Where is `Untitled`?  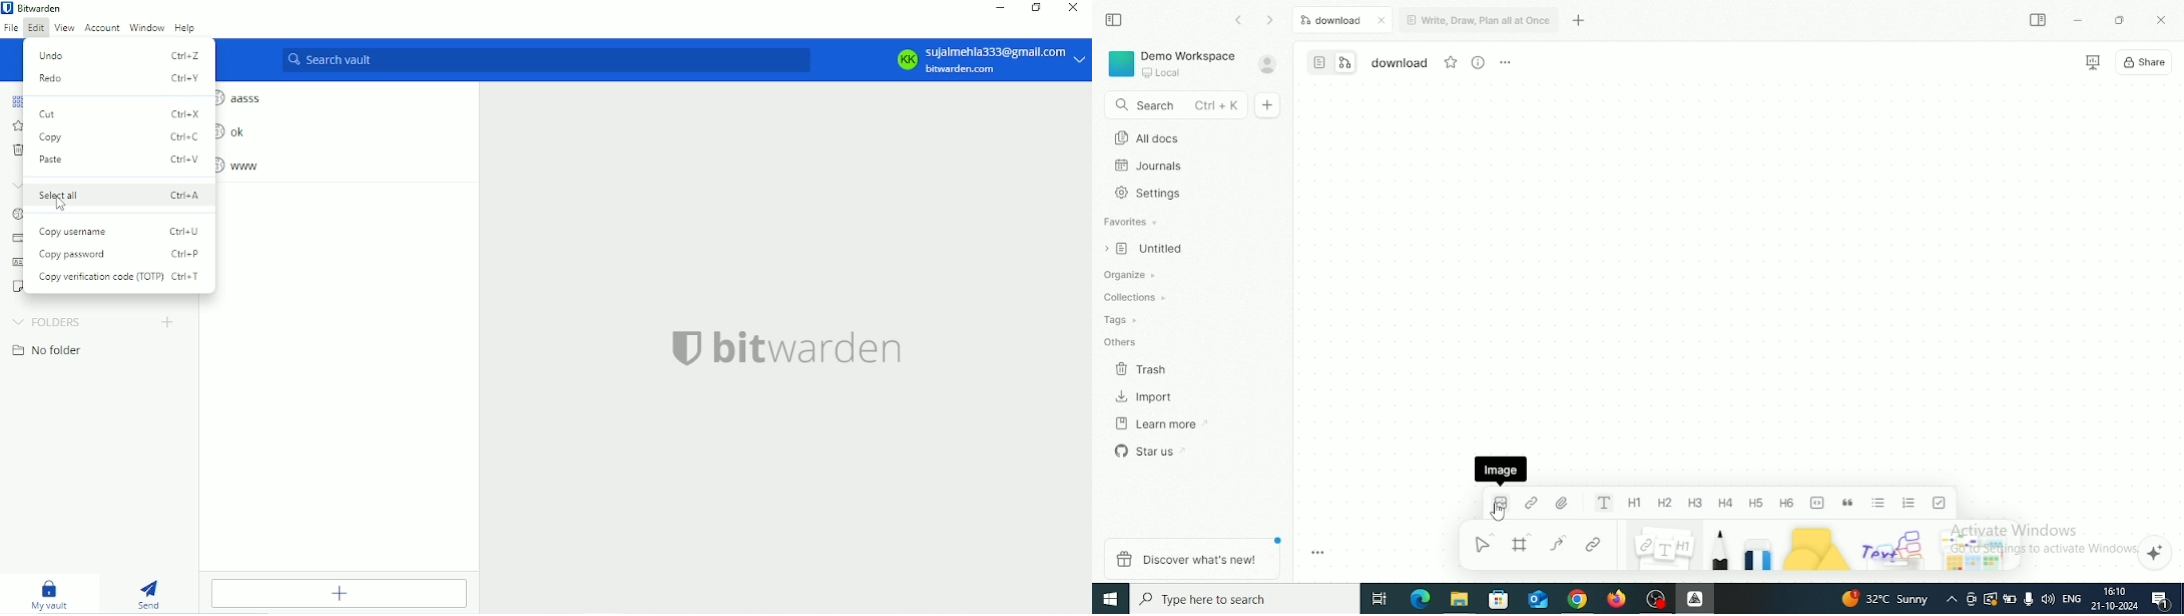 Untitled is located at coordinates (1145, 249).